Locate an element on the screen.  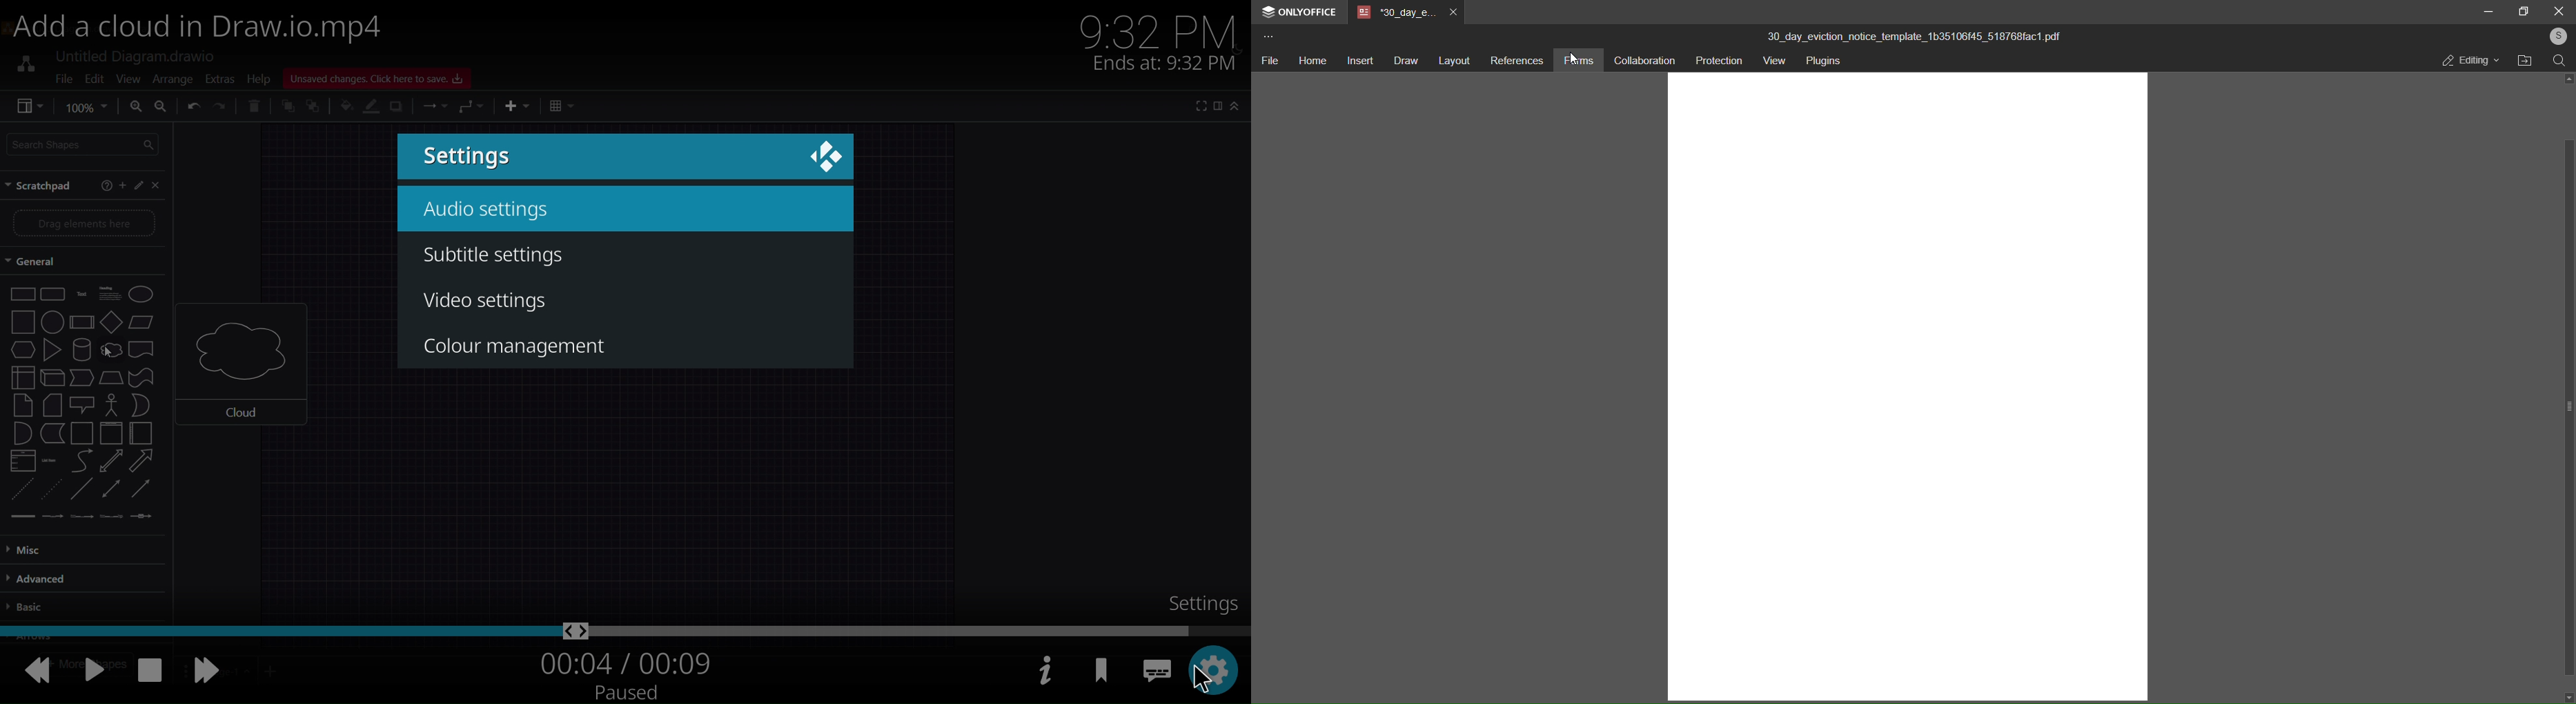
stop is located at coordinates (149, 669).